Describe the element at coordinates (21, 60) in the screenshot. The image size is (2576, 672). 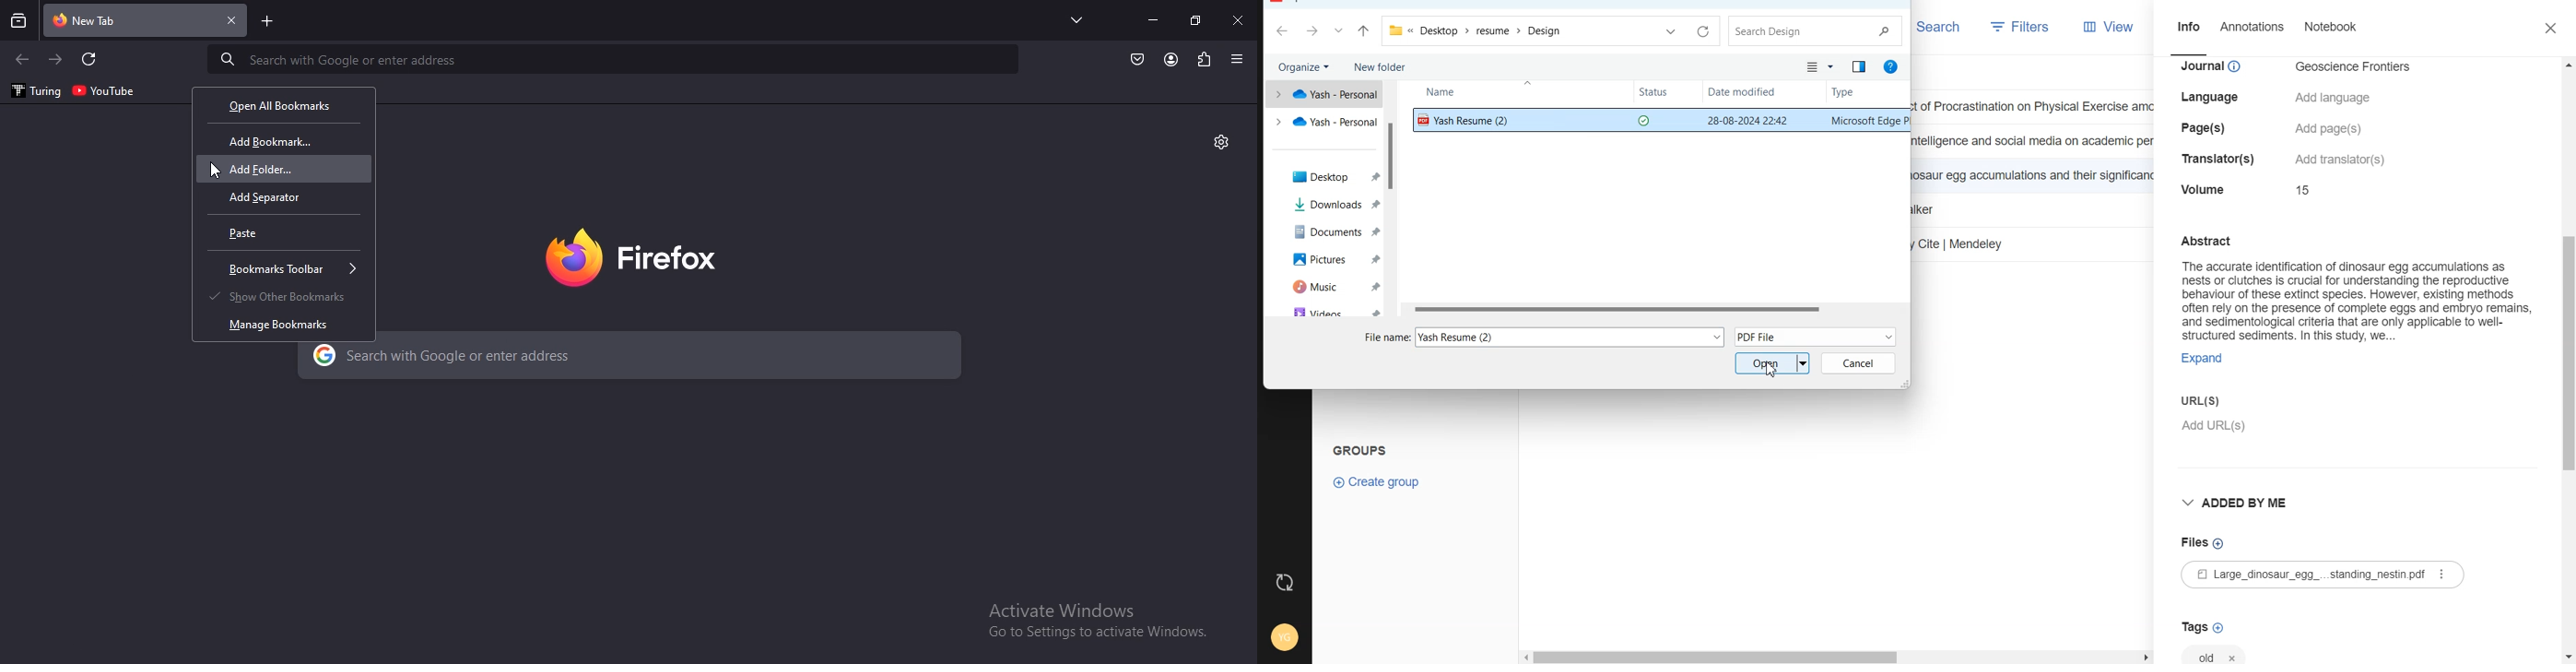
I see `click to go to previous page` at that location.